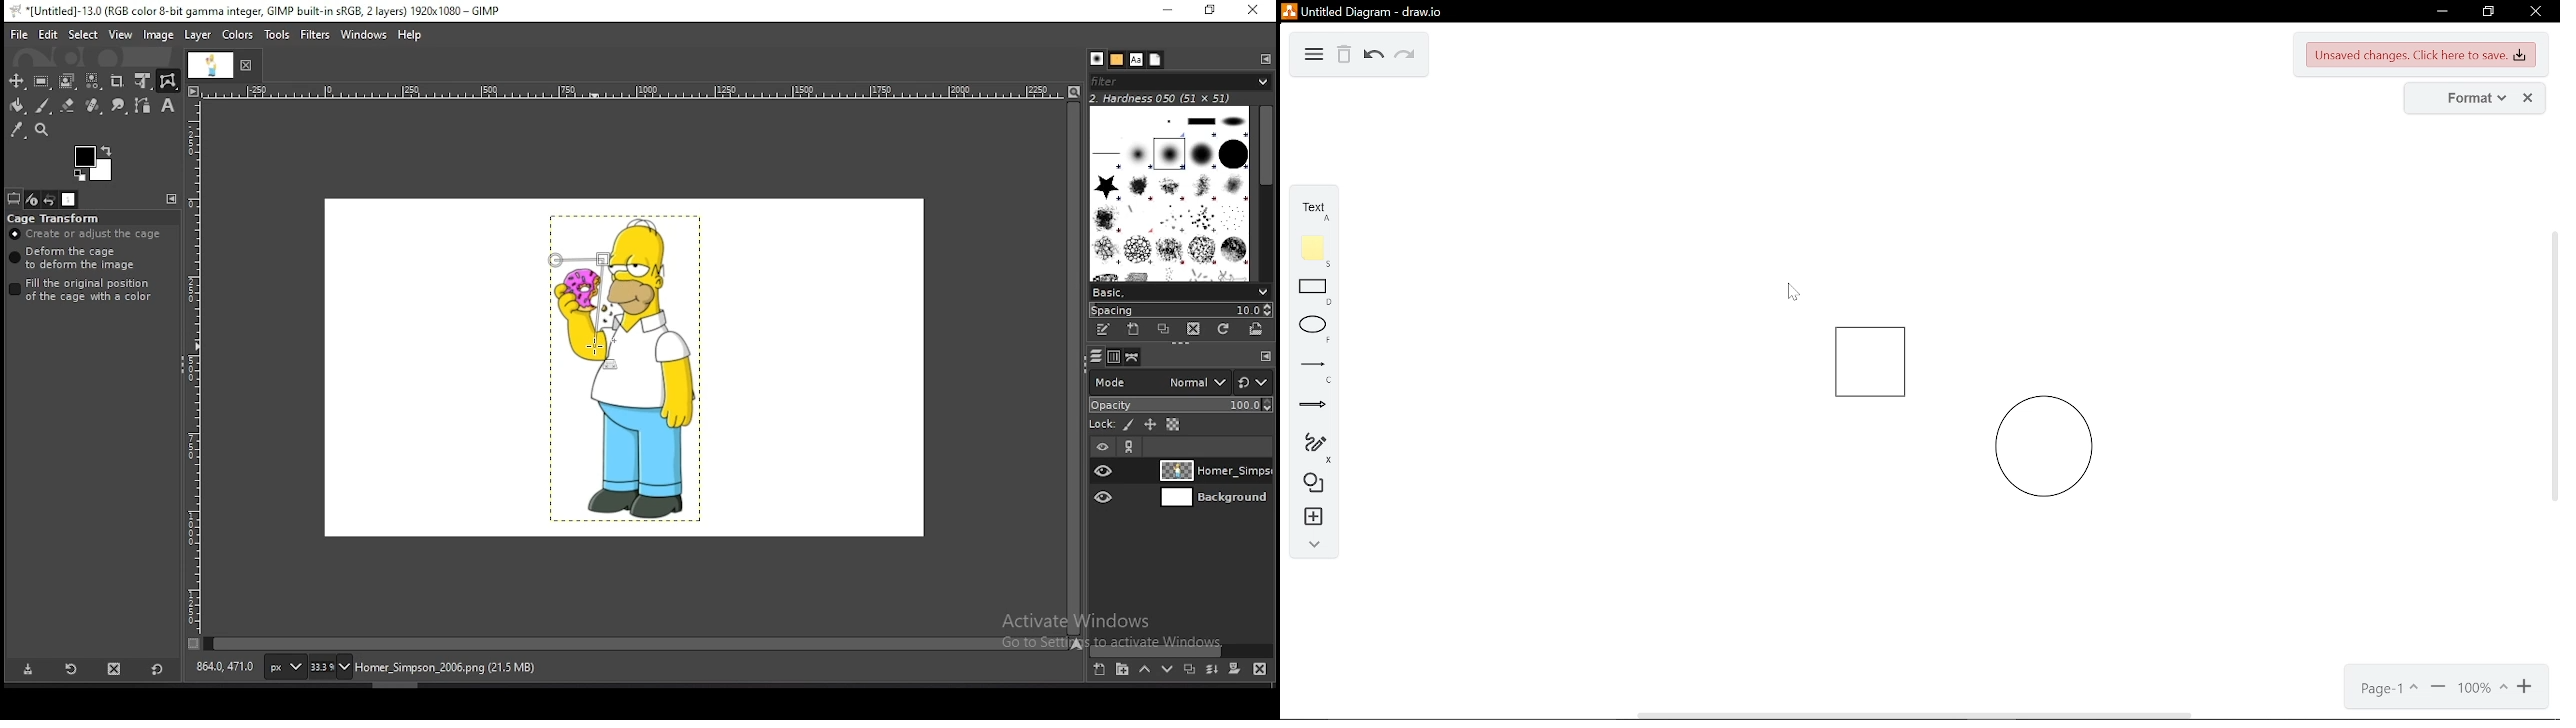 The image size is (2576, 728). What do you see at coordinates (2464, 98) in the screenshot?
I see `format` at bounding box center [2464, 98].